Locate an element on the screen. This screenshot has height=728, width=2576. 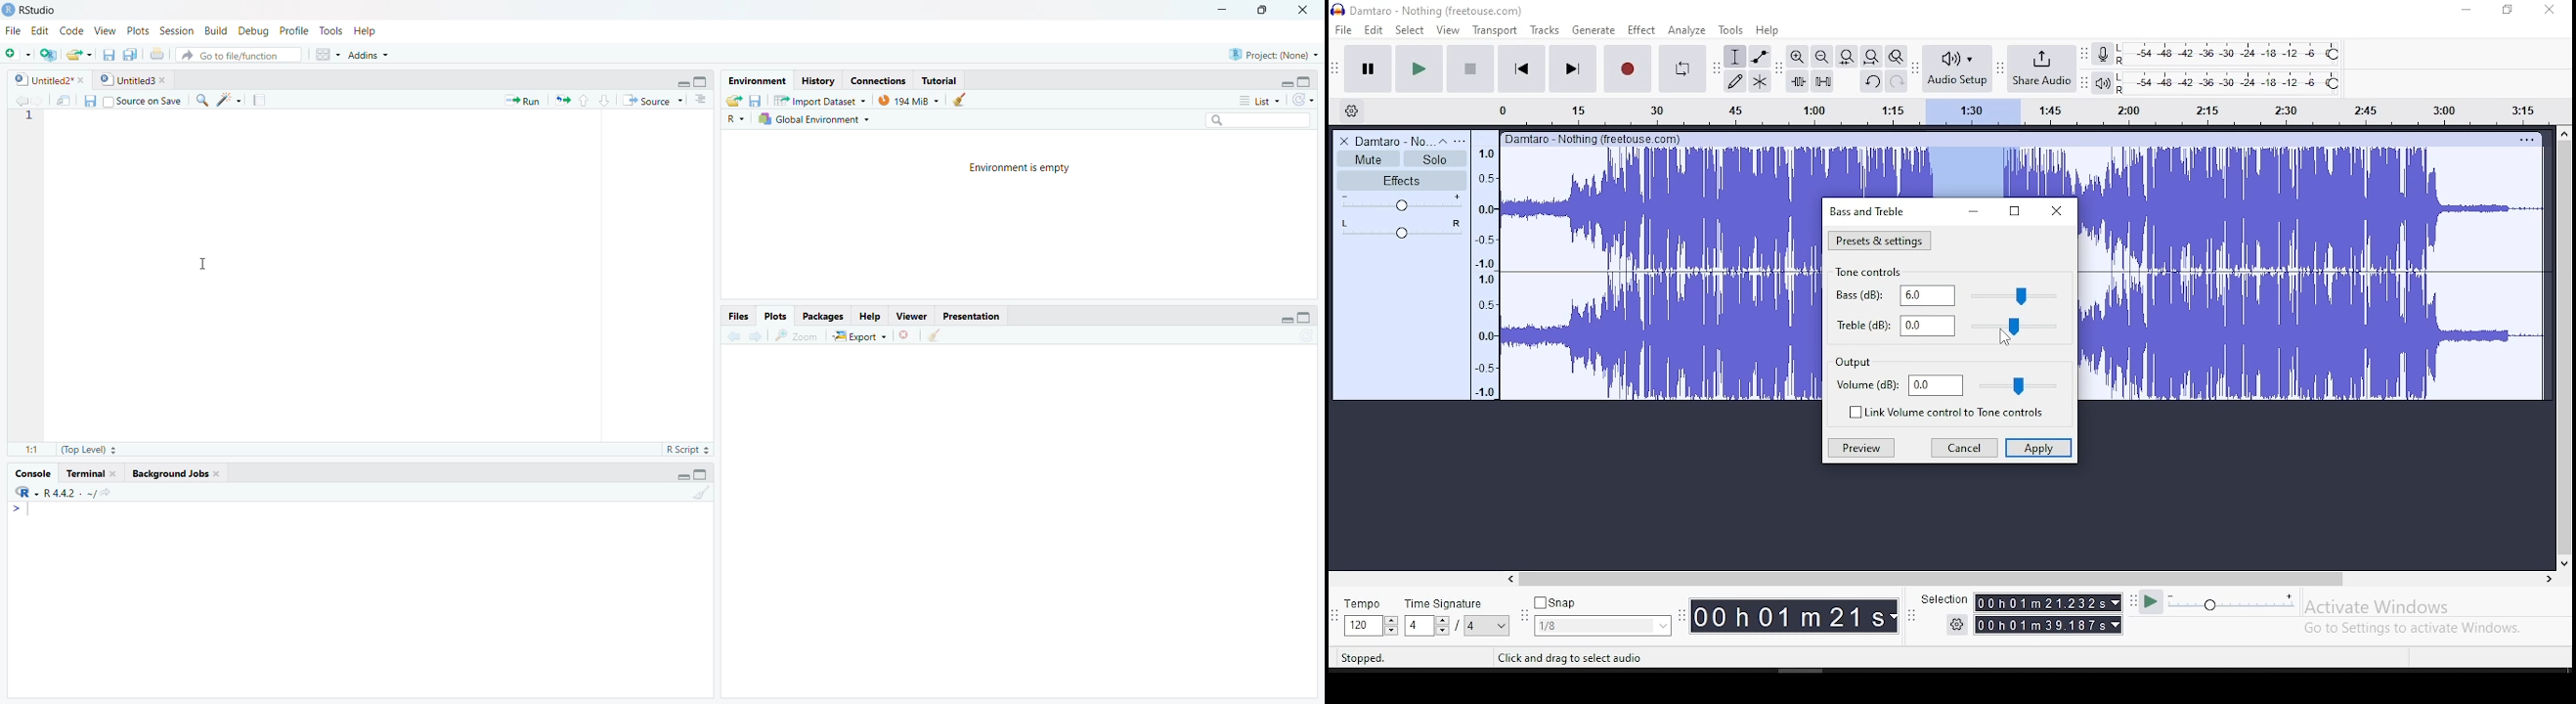
print the current file is located at coordinates (159, 55).